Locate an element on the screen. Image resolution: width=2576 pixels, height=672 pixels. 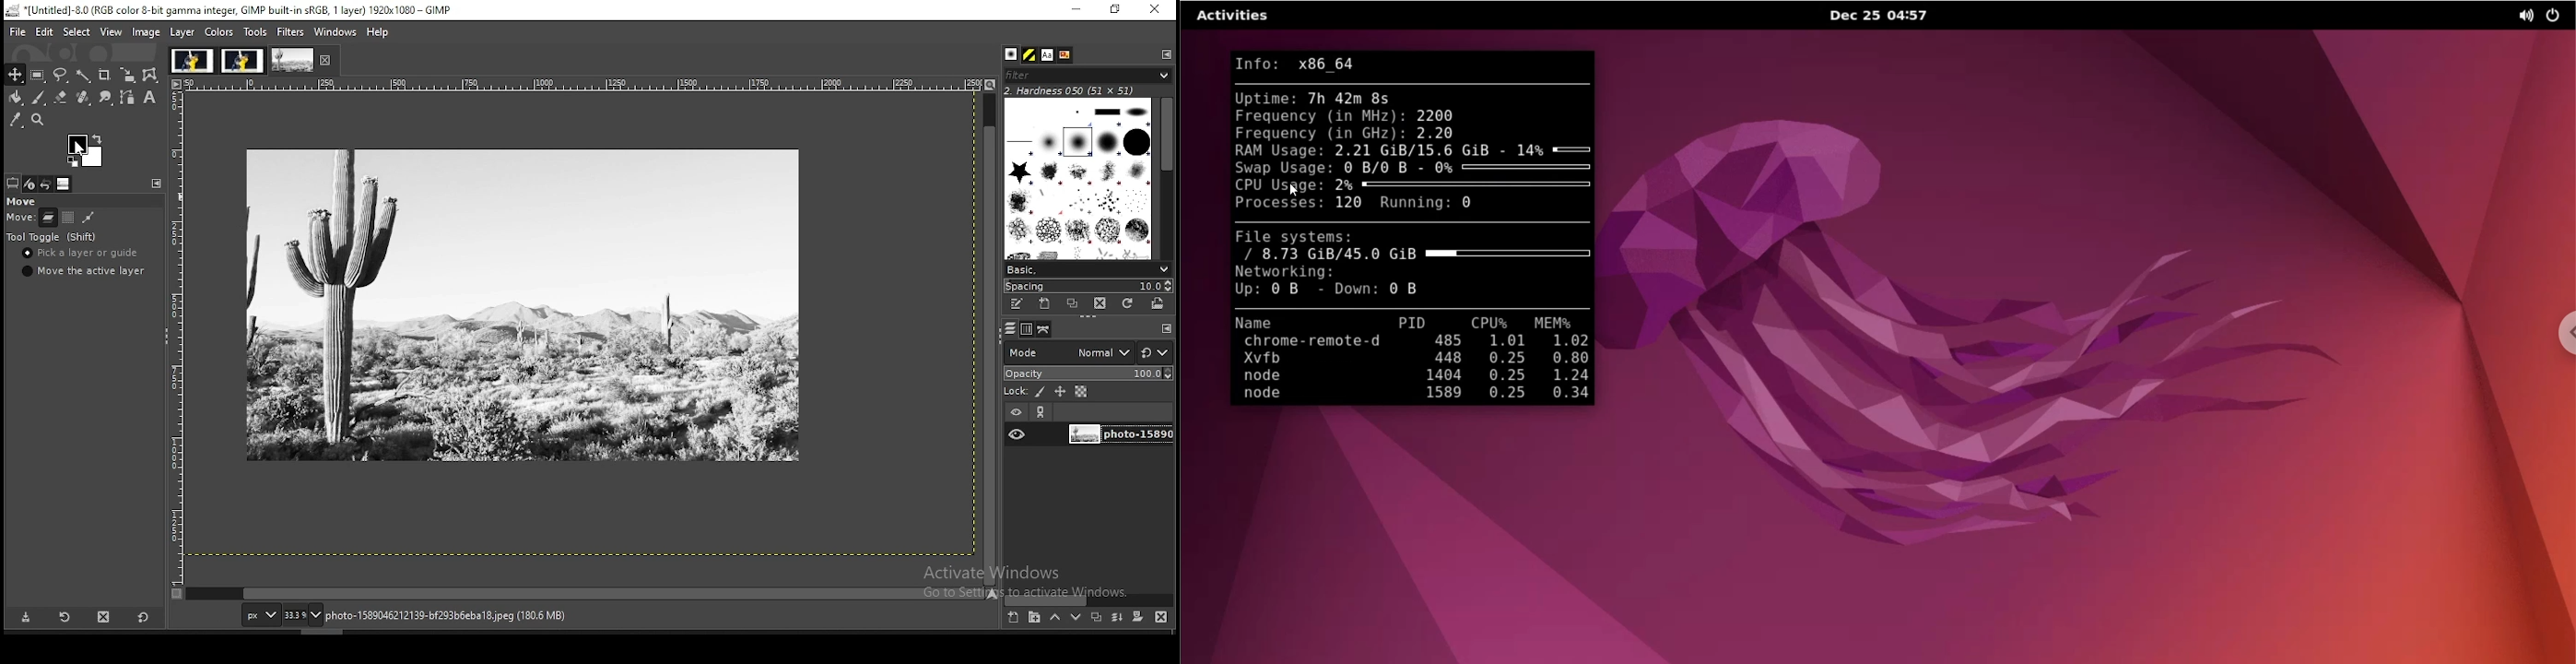
mouse pointer is located at coordinates (78, 145).